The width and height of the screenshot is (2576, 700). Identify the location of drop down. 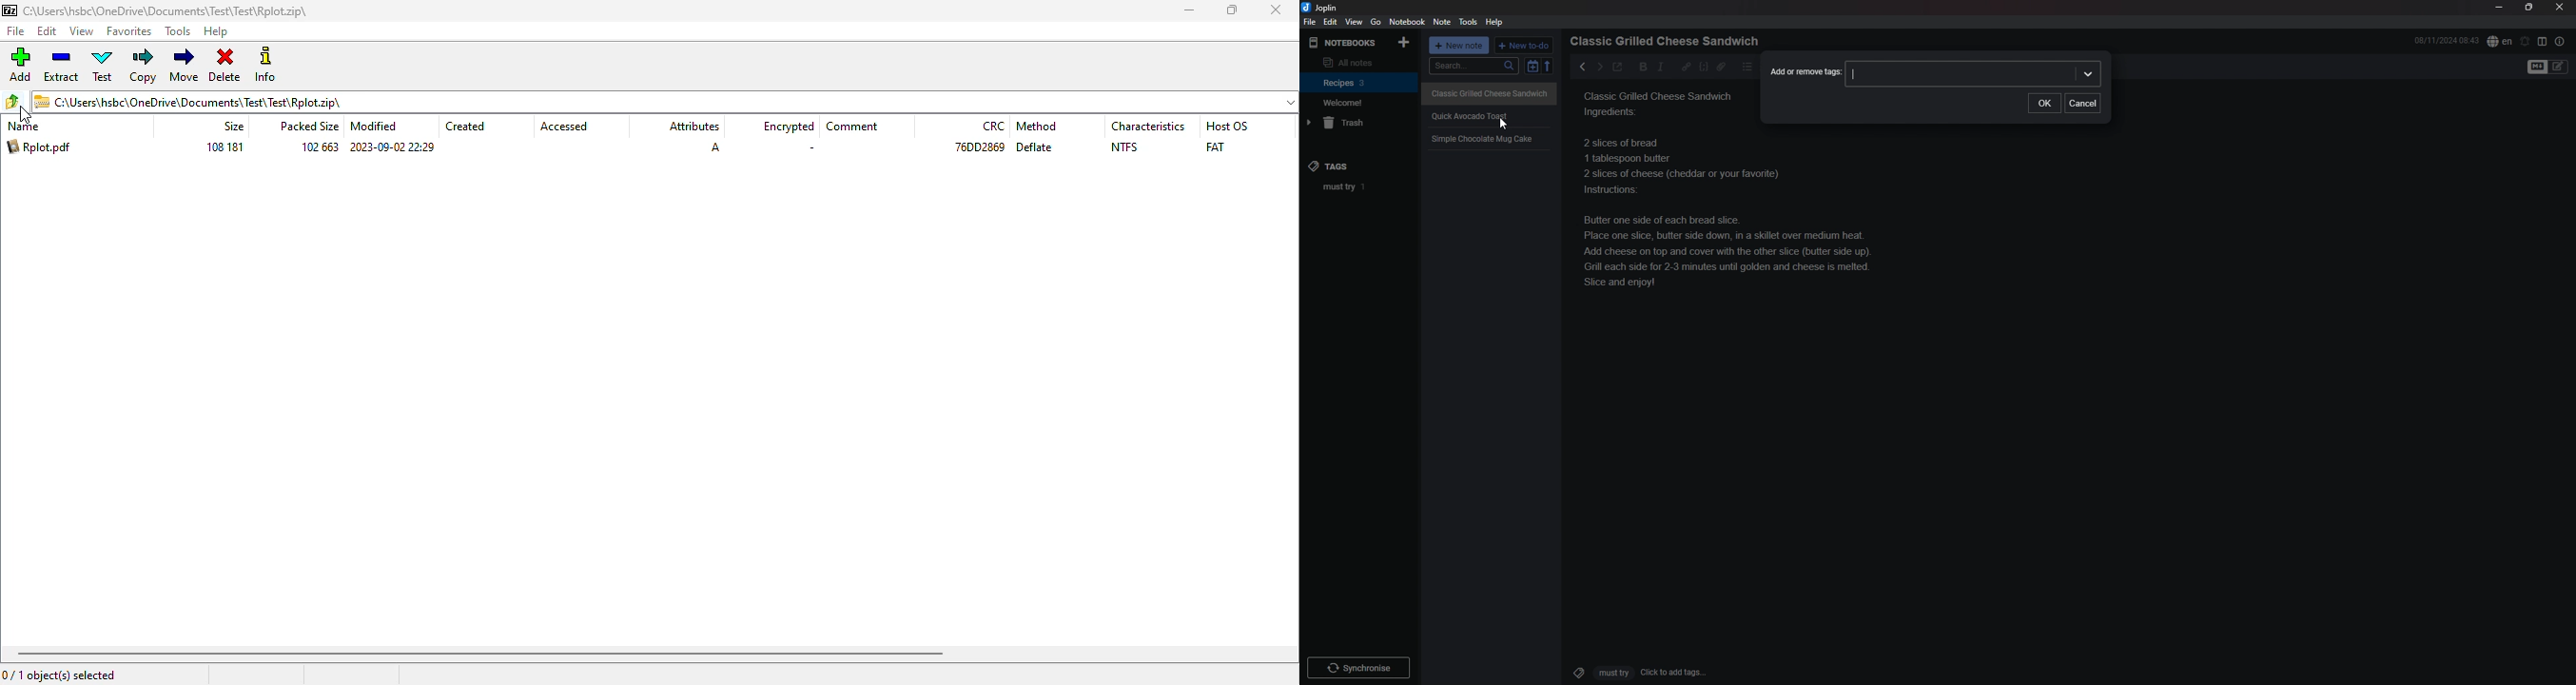
(2089, 74).